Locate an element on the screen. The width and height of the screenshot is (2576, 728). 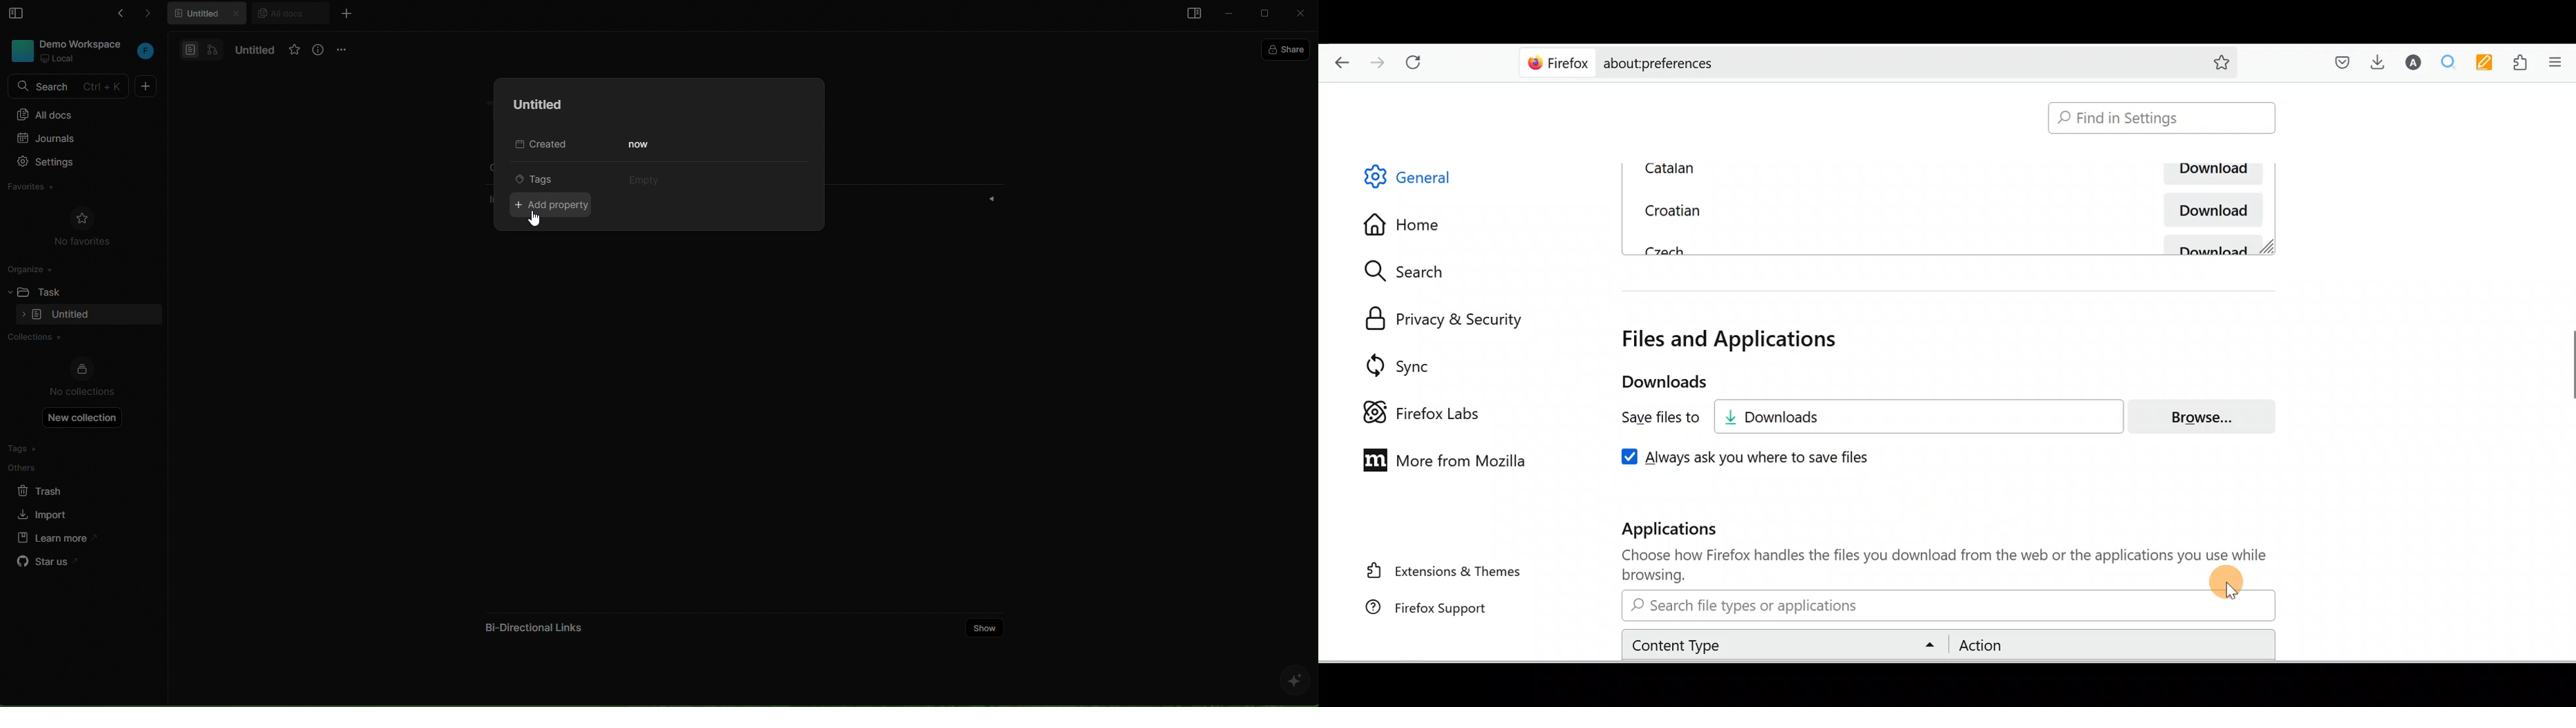
untitled is located at coordinates (534, 105).